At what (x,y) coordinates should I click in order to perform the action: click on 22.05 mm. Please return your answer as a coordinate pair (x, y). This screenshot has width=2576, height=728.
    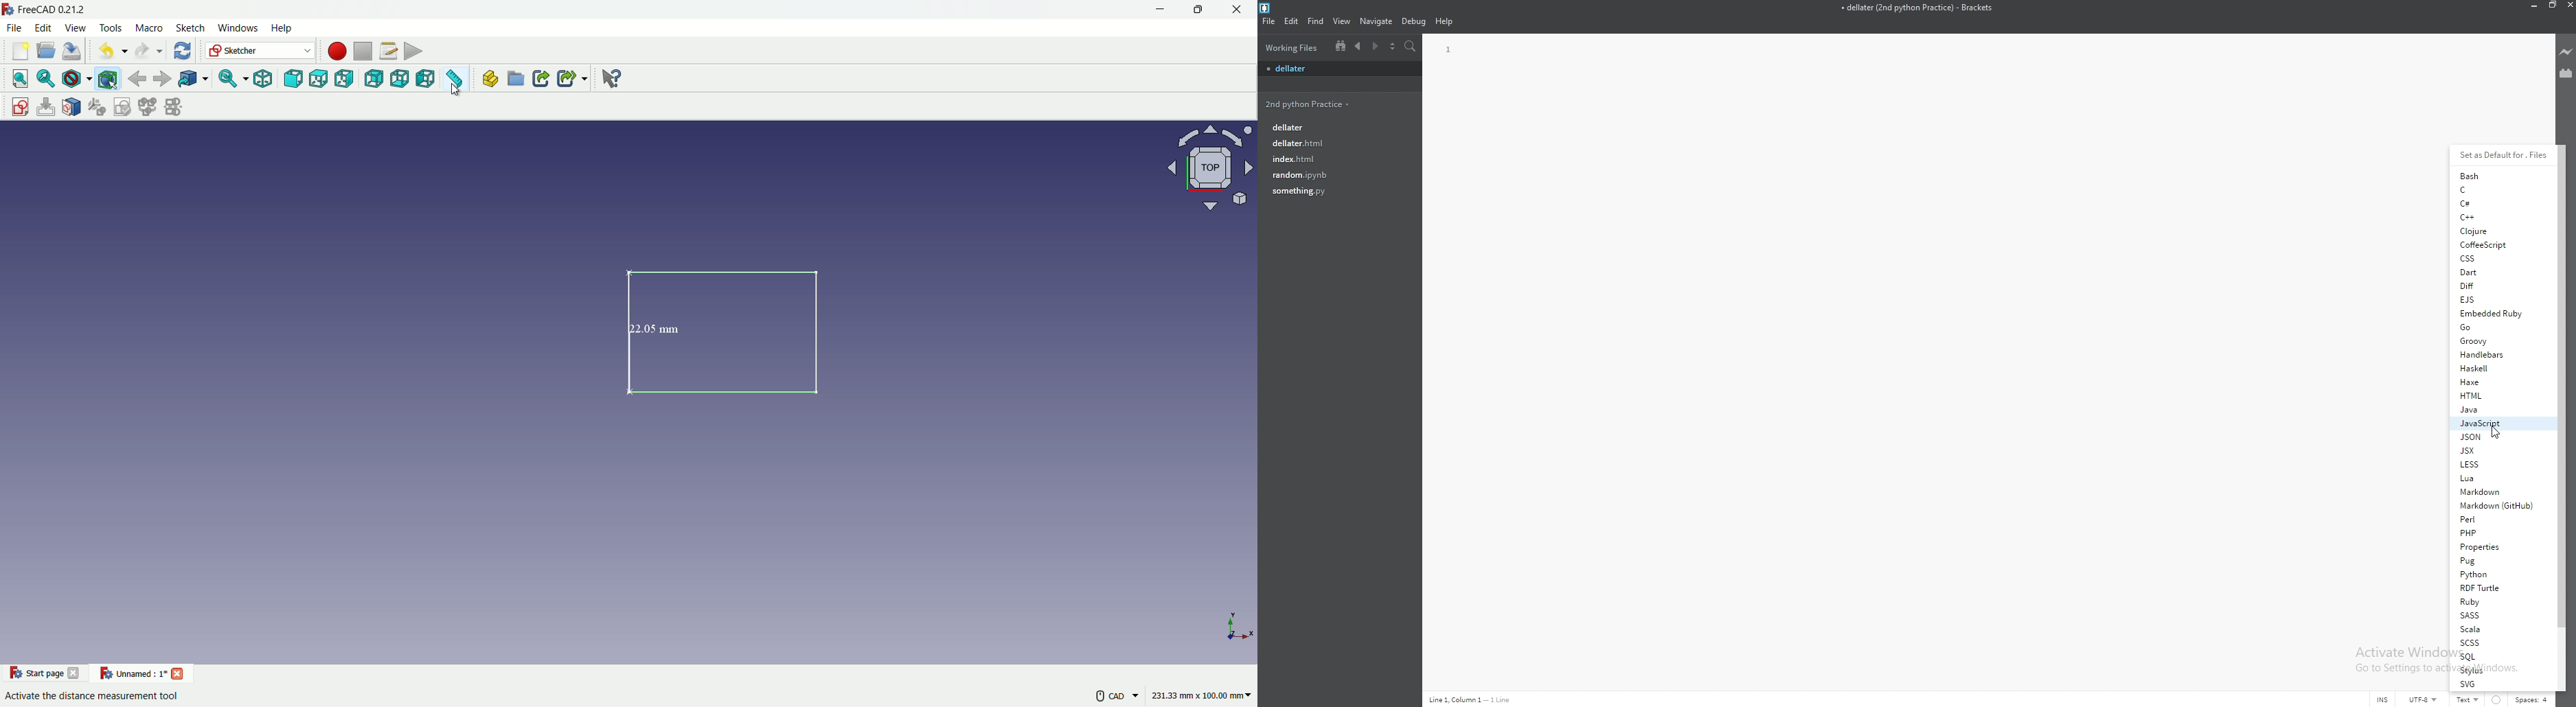
    Looking at the image, I should click on (652, 331).